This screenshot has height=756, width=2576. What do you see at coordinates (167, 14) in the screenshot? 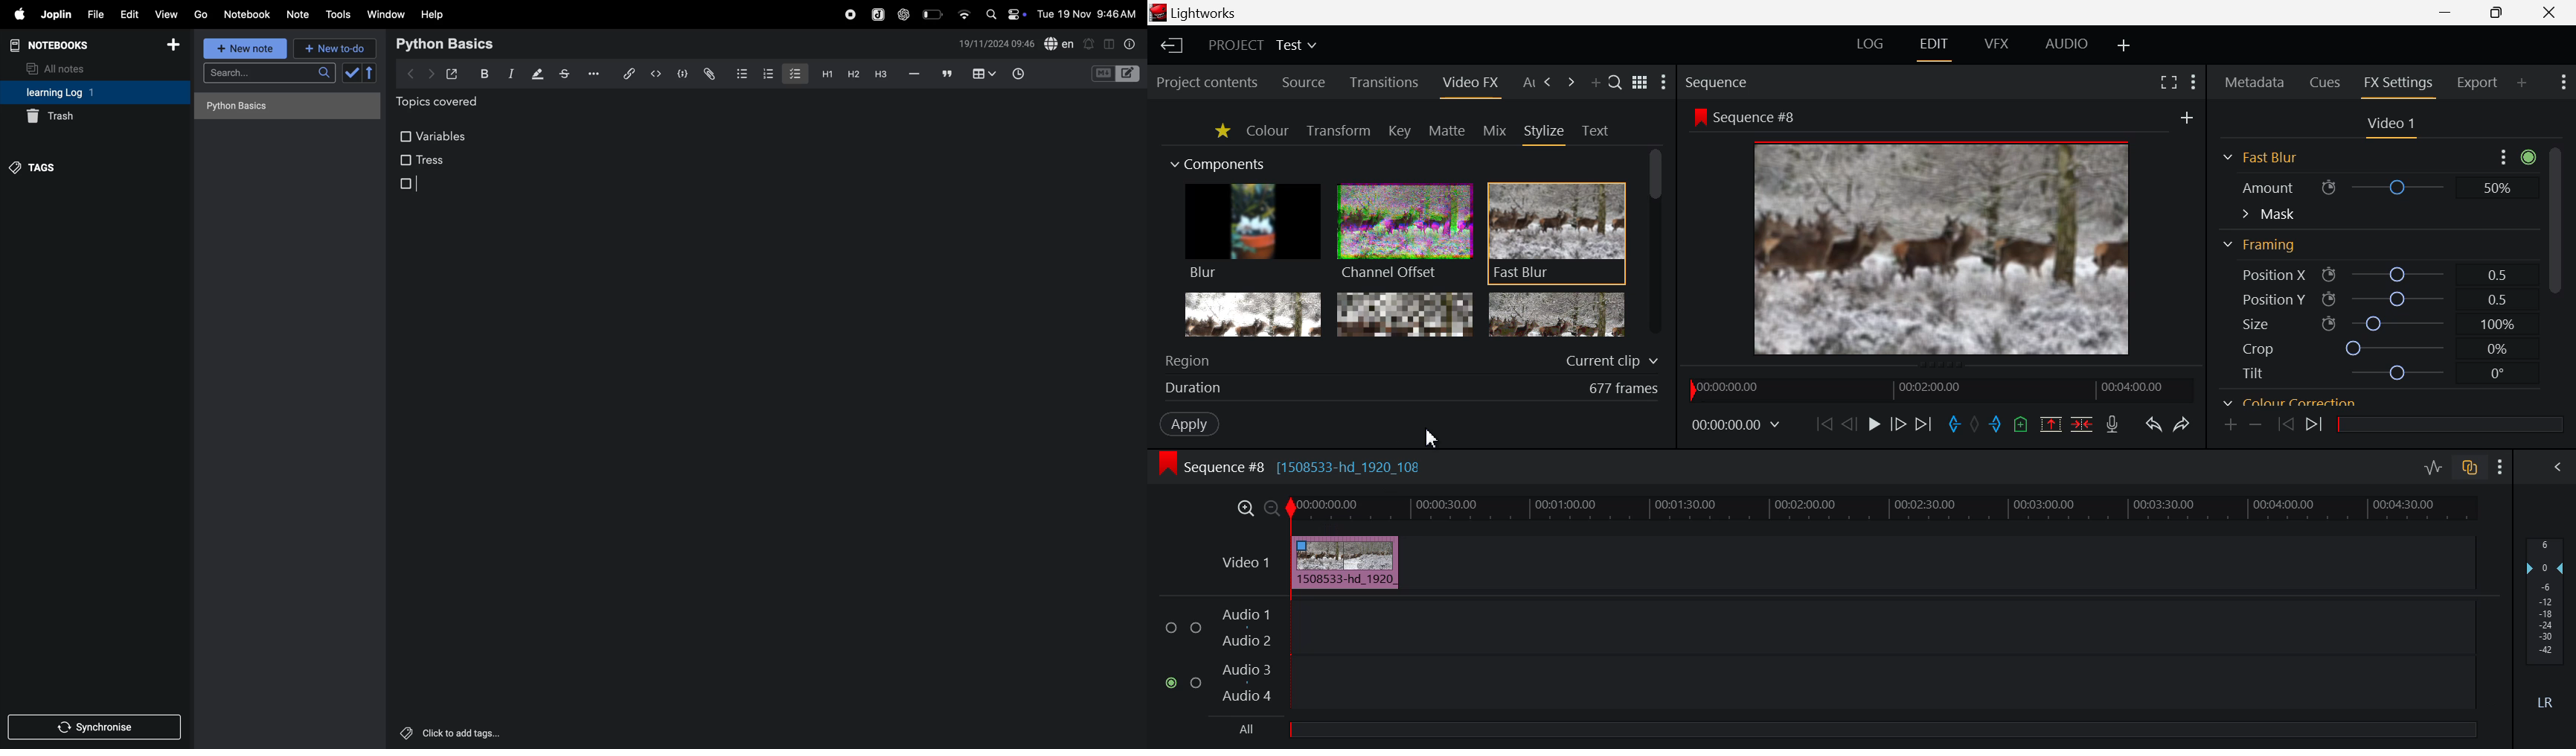
I see `view` at bounding box center [167, 14].